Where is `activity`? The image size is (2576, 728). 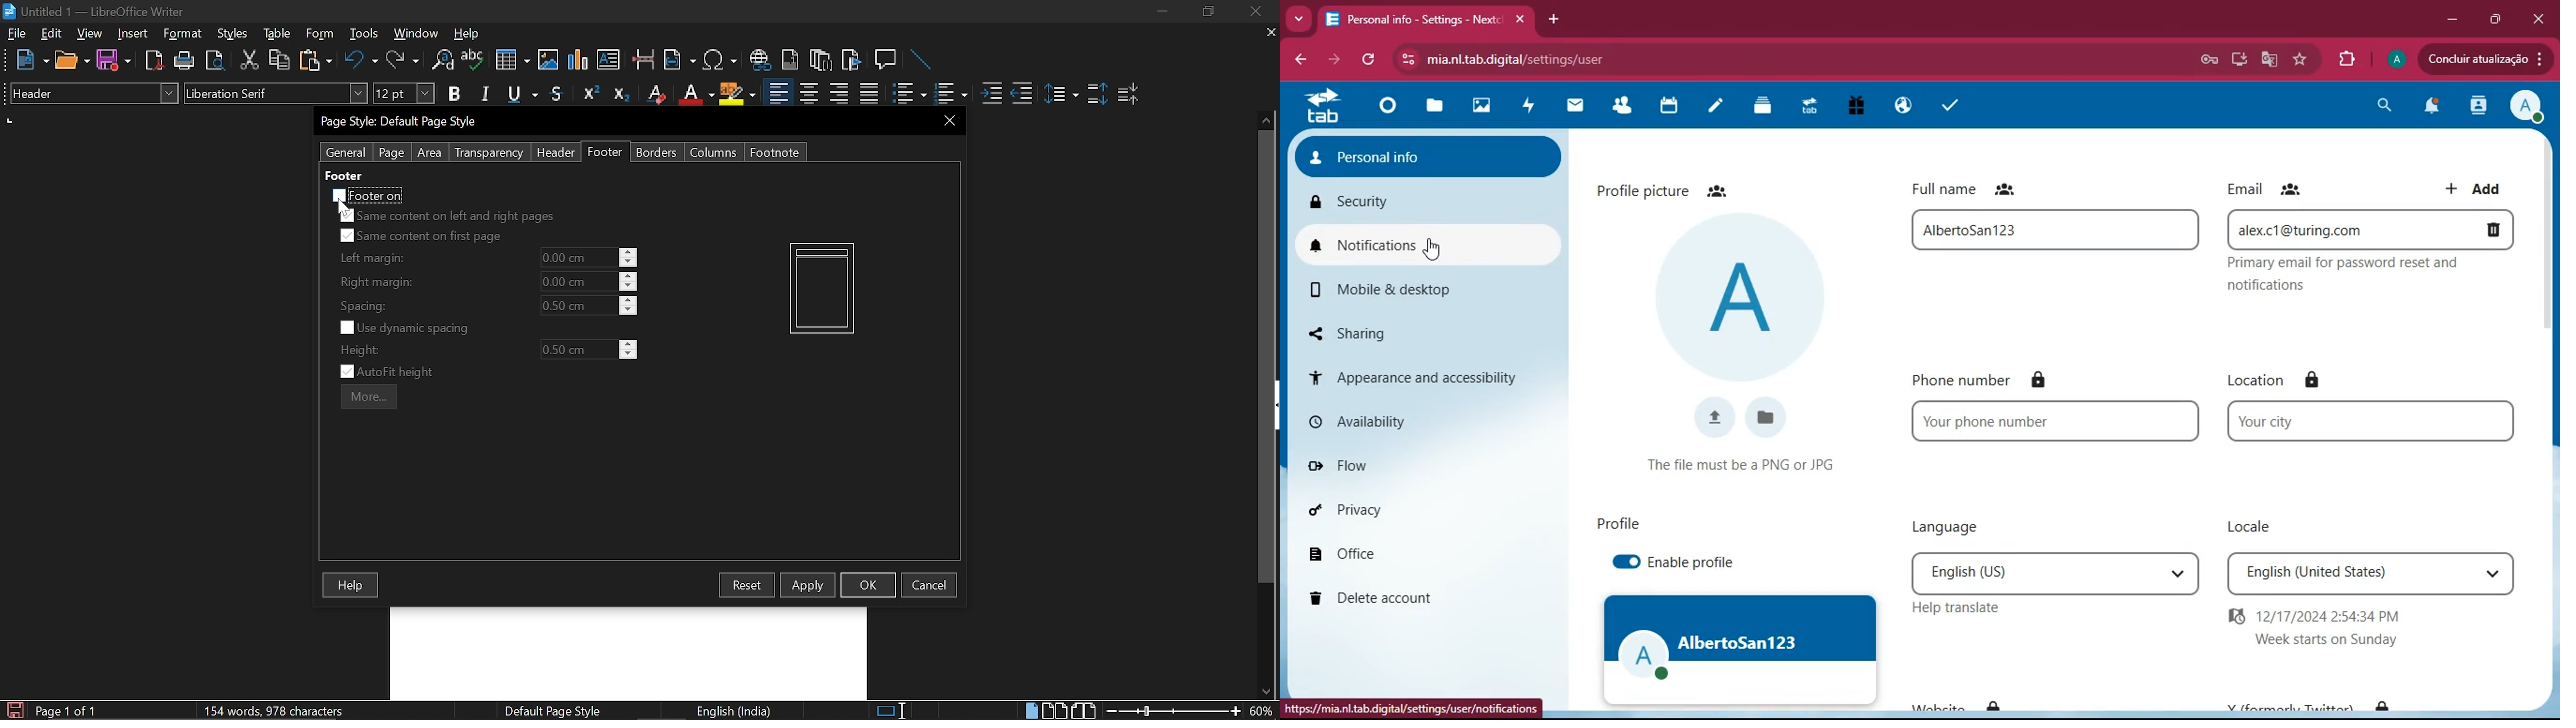
activity is located at coordinates (1526, 105).